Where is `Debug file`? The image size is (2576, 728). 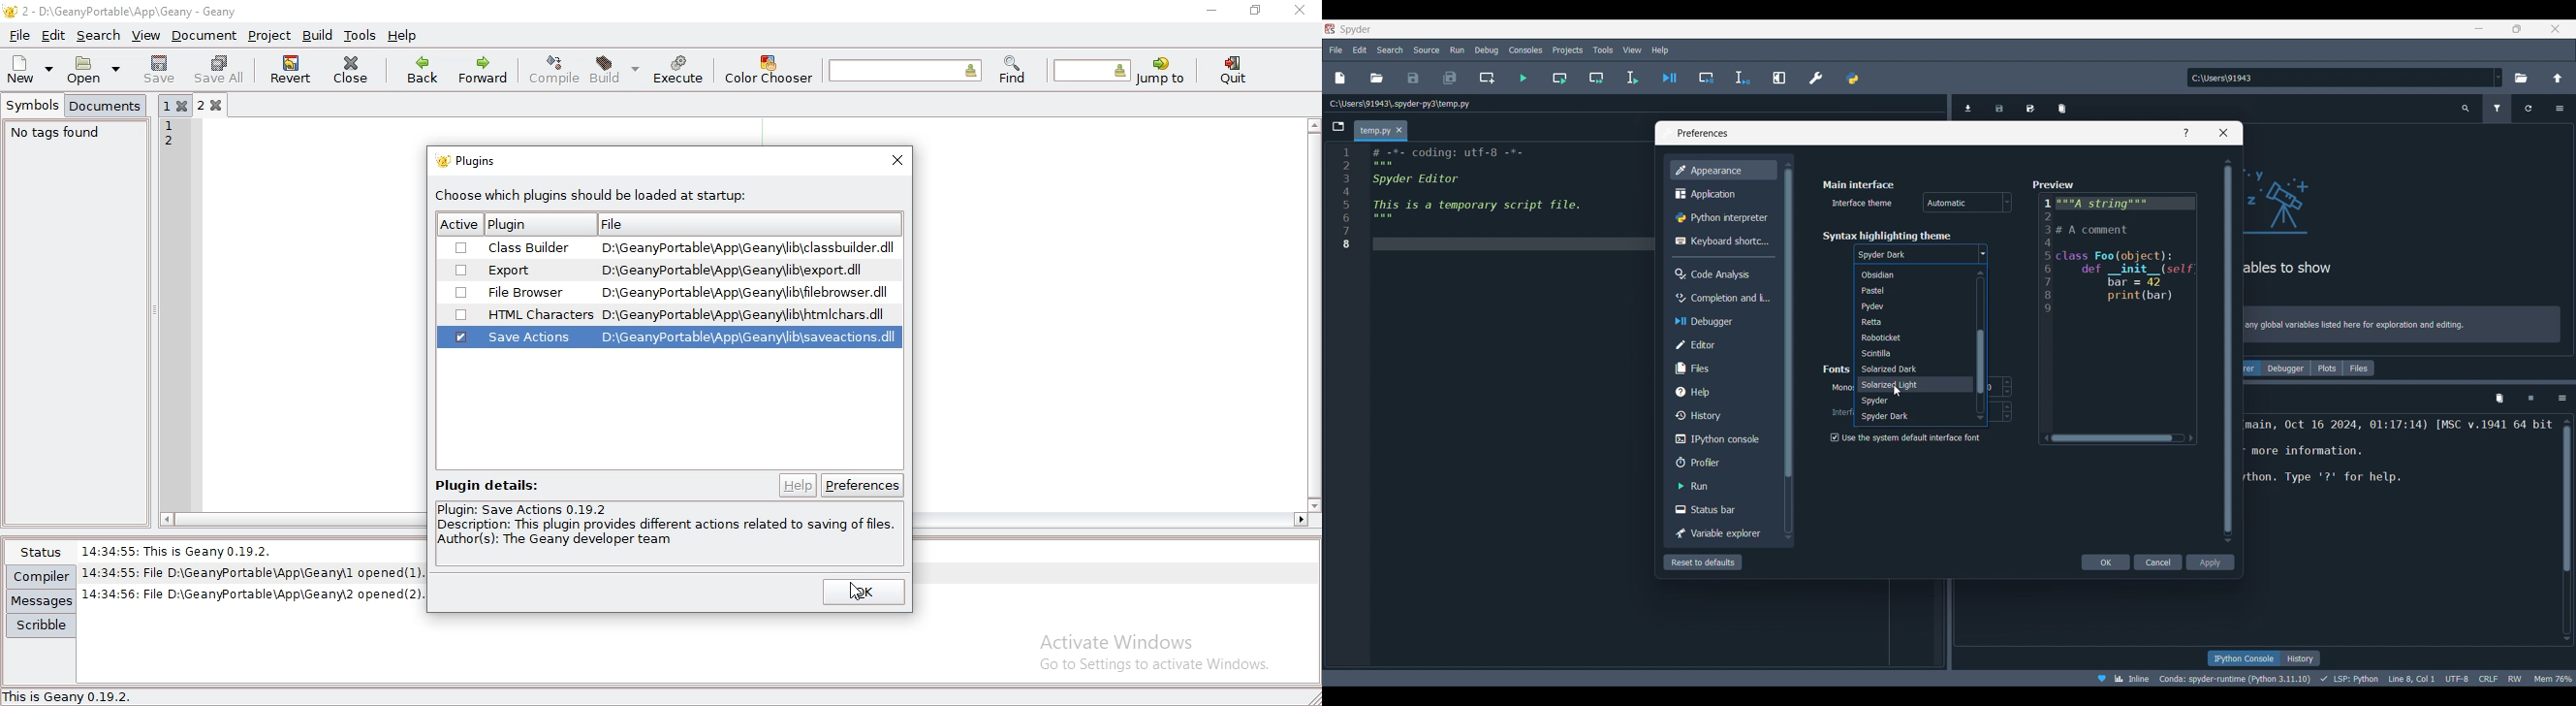 Debug file is located at coordinates (1669, 77).